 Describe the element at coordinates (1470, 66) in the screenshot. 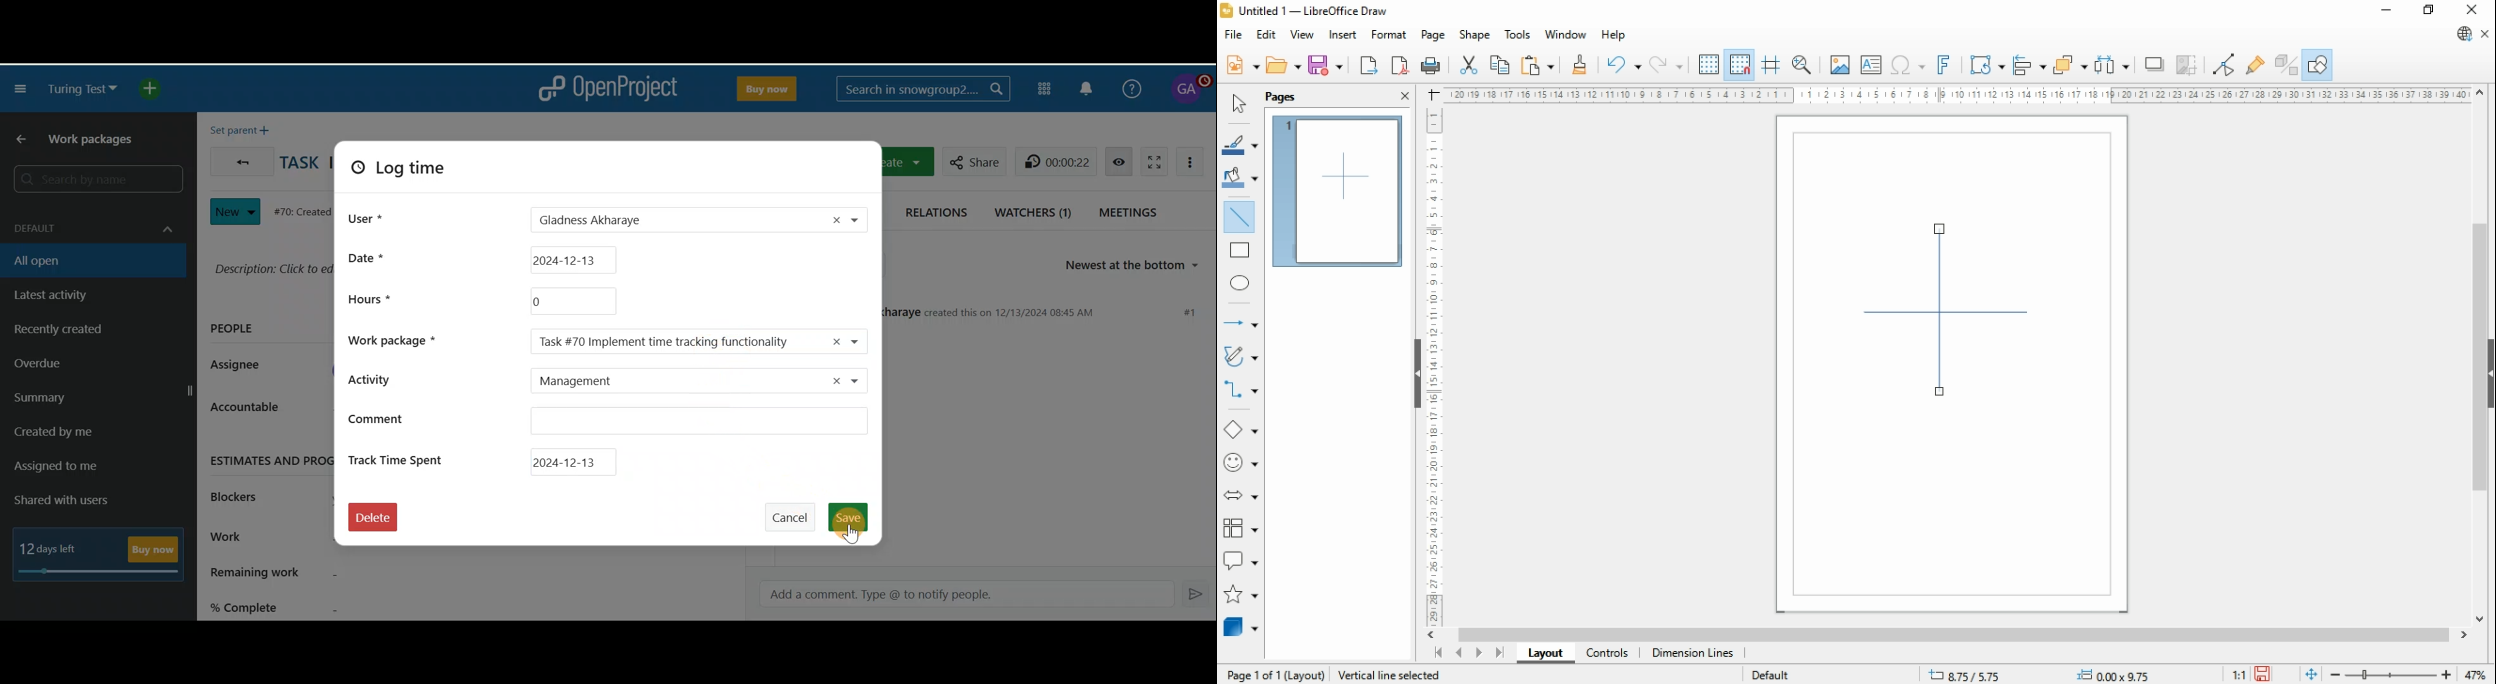

I see `cut` at that location.